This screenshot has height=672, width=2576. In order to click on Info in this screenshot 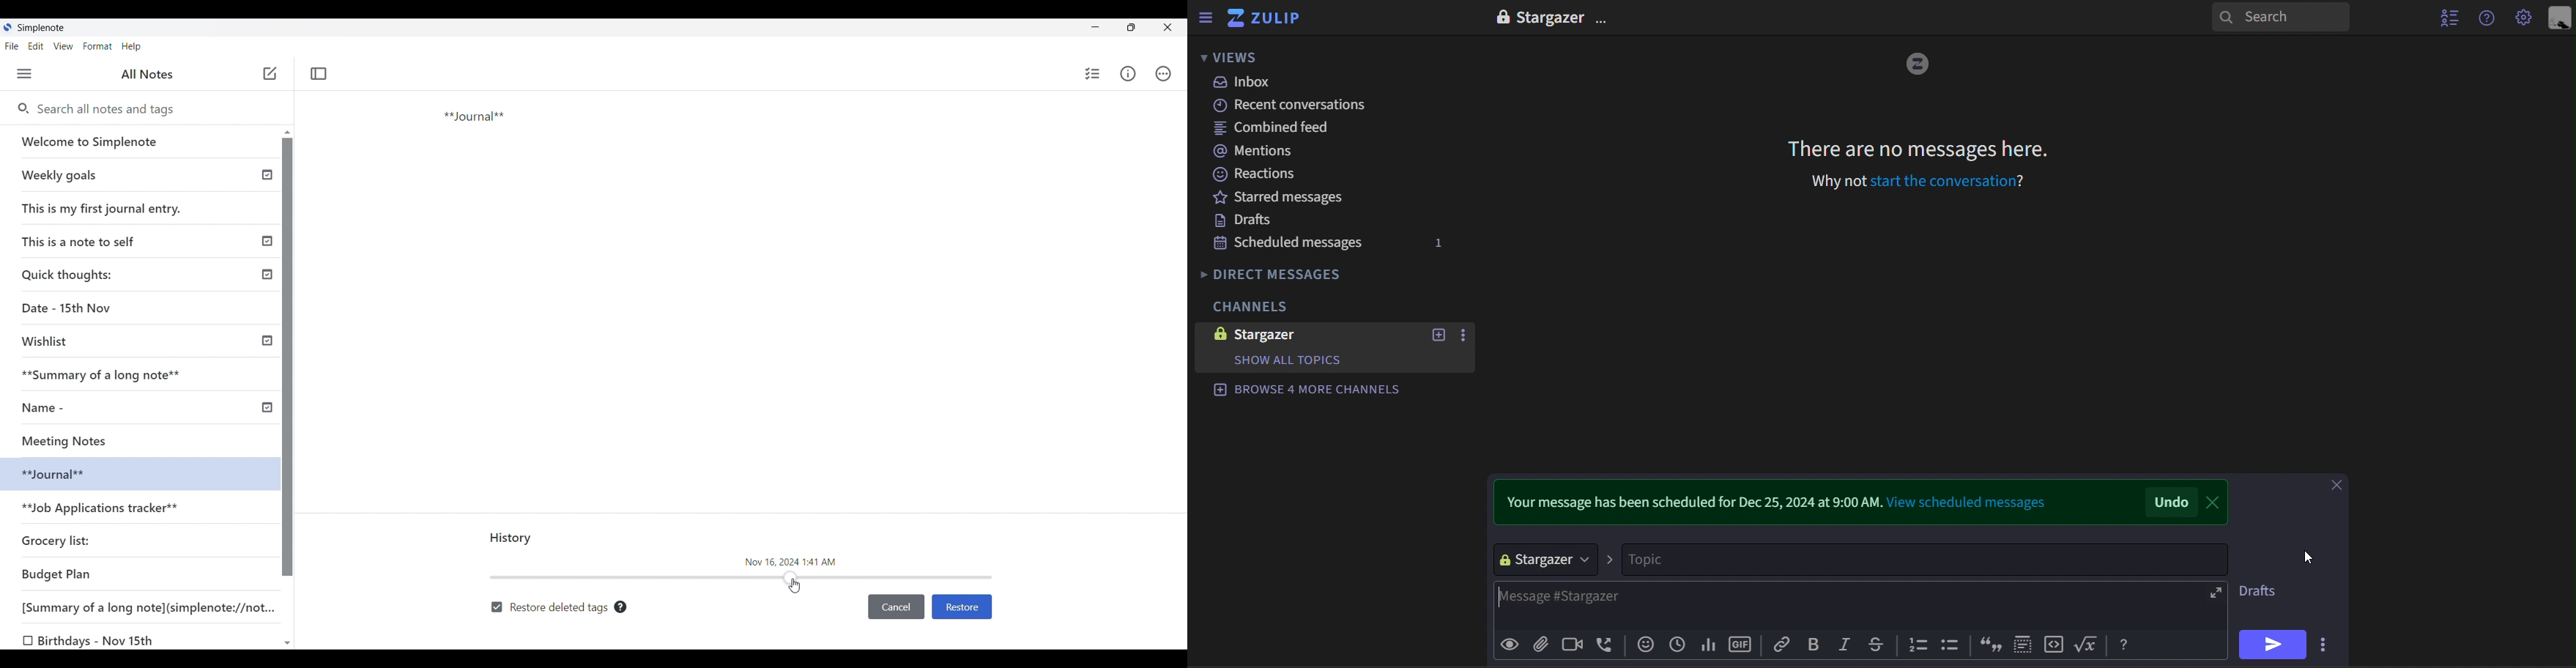, I will do `click(1128, 73)`.